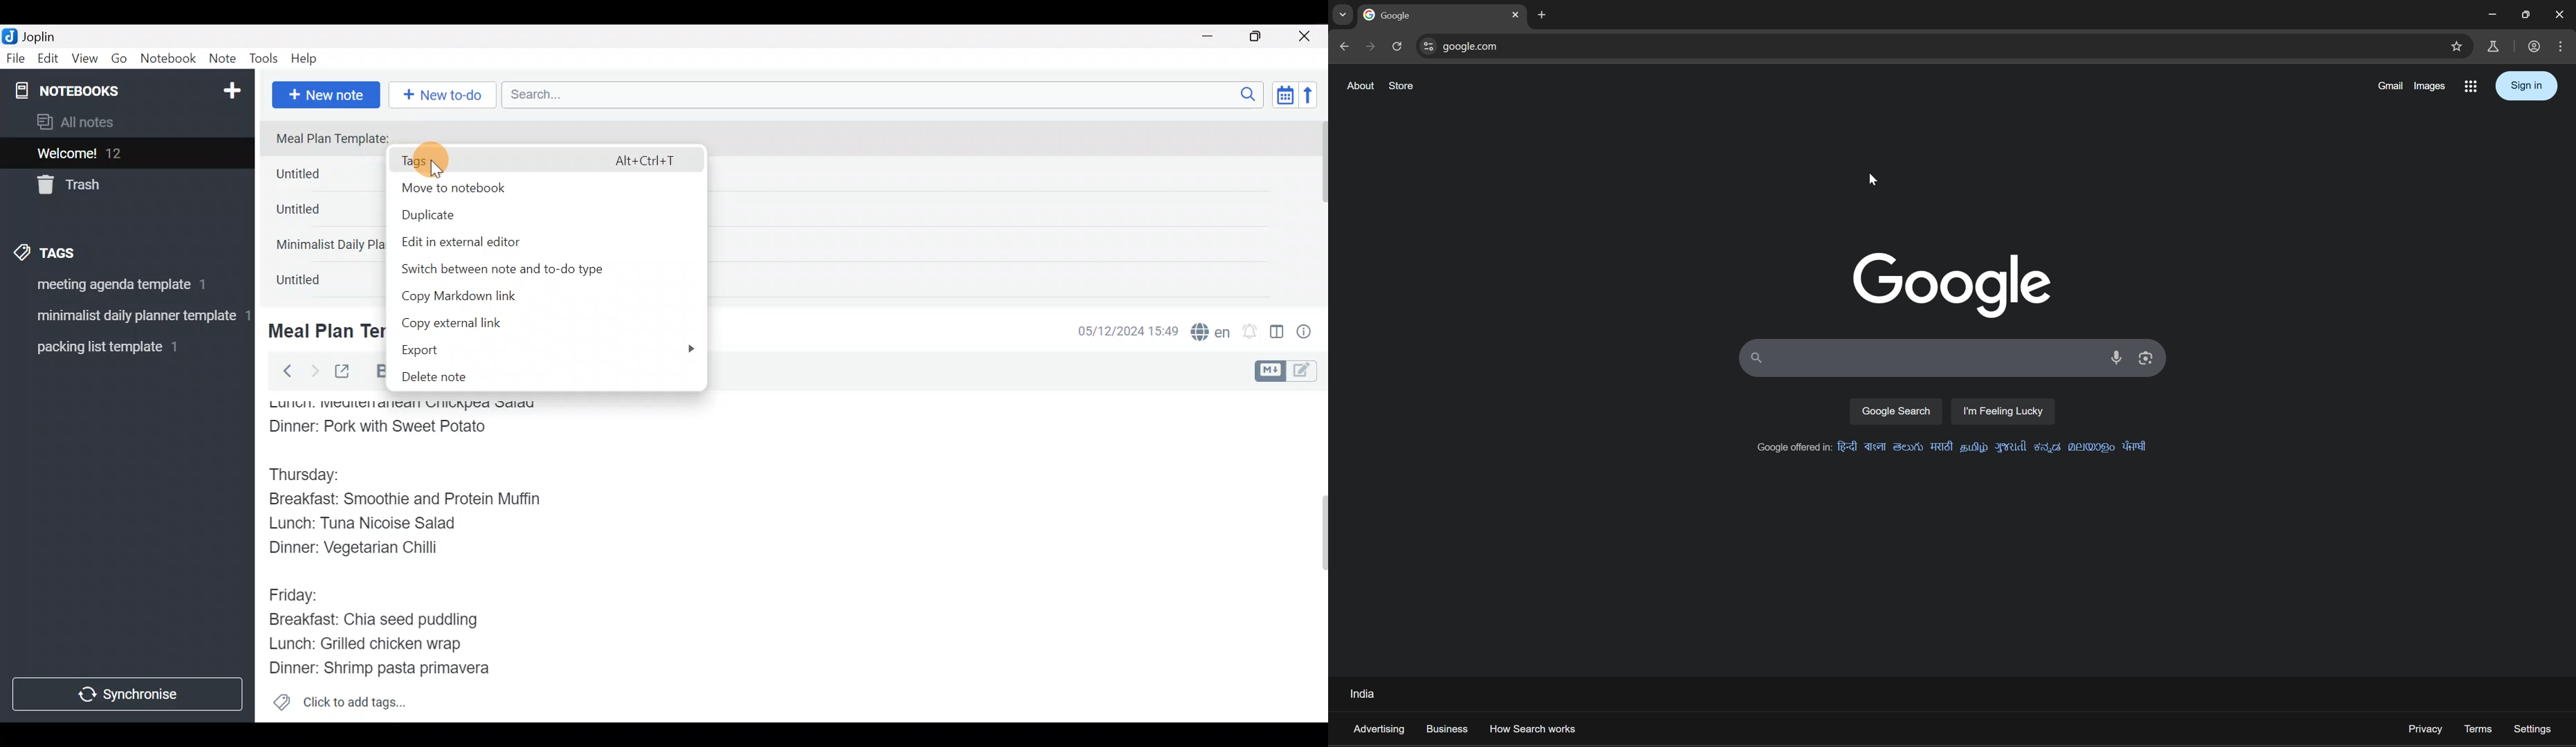  Describe the element at coordinates (314, 283) in the screenshot. I see `Untitled` at that location.